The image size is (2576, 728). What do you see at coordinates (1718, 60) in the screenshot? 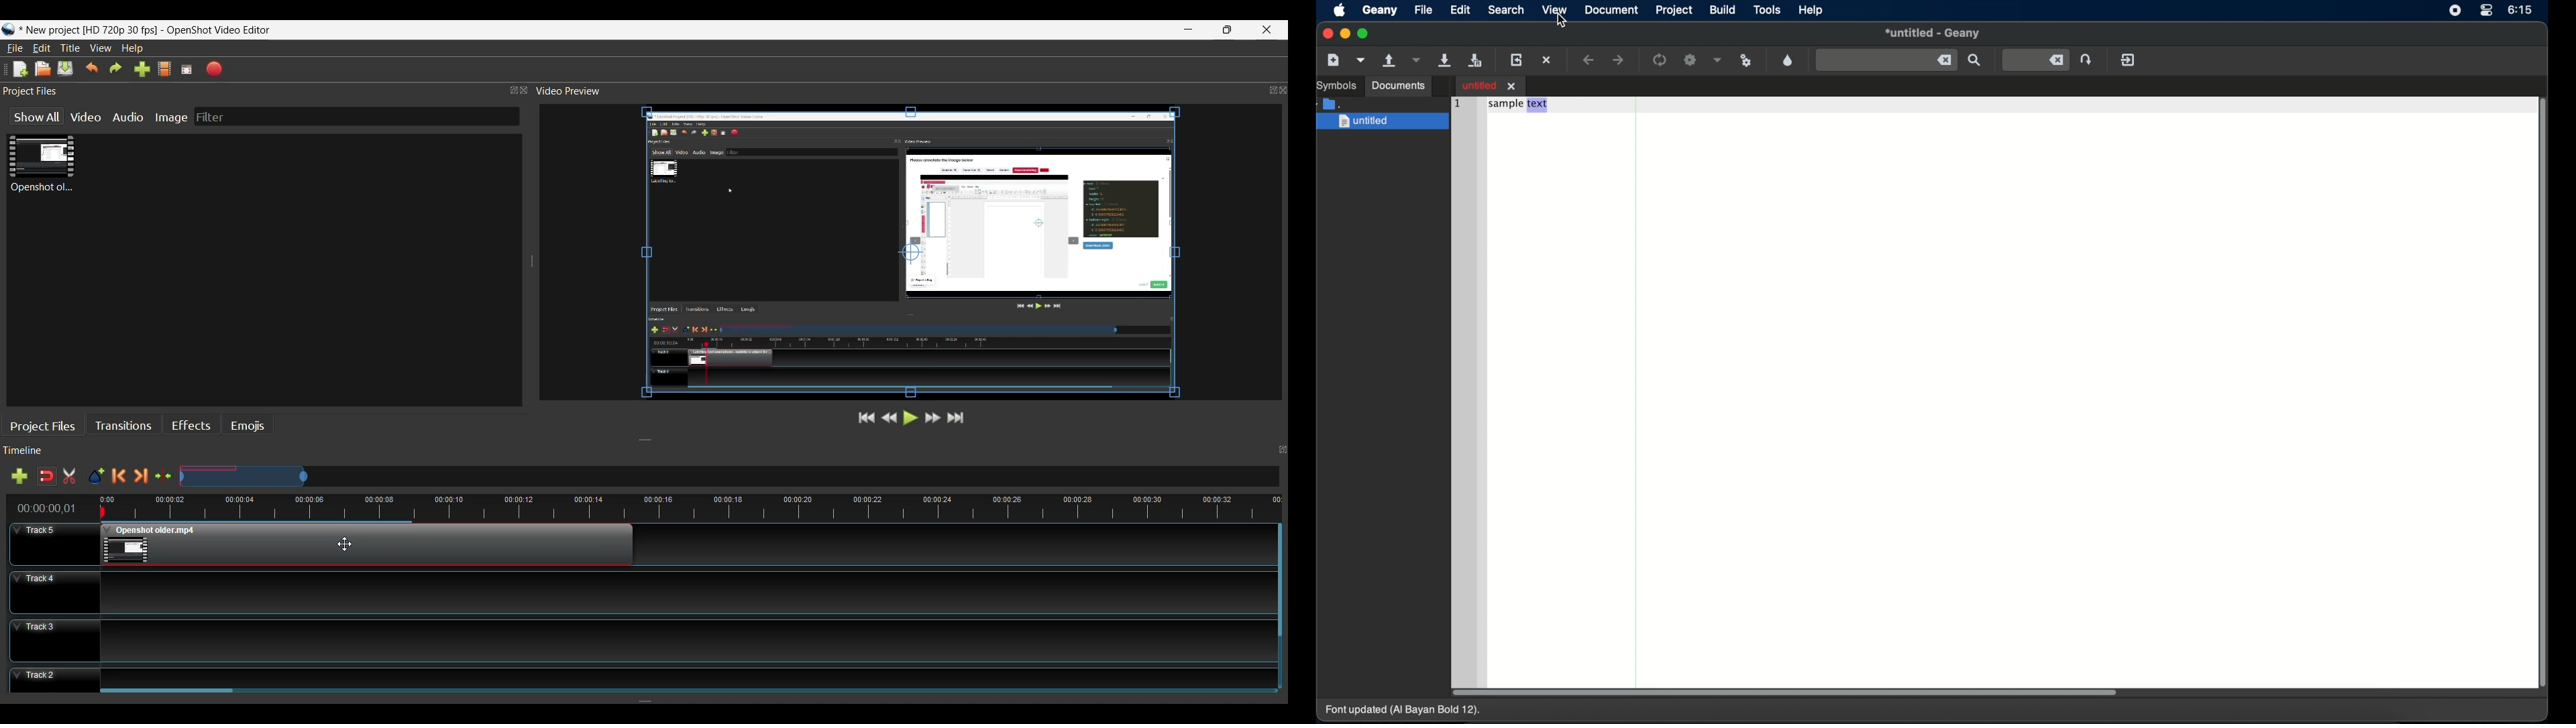
I see `choose more build actions` at bounding box center [1718, 60].